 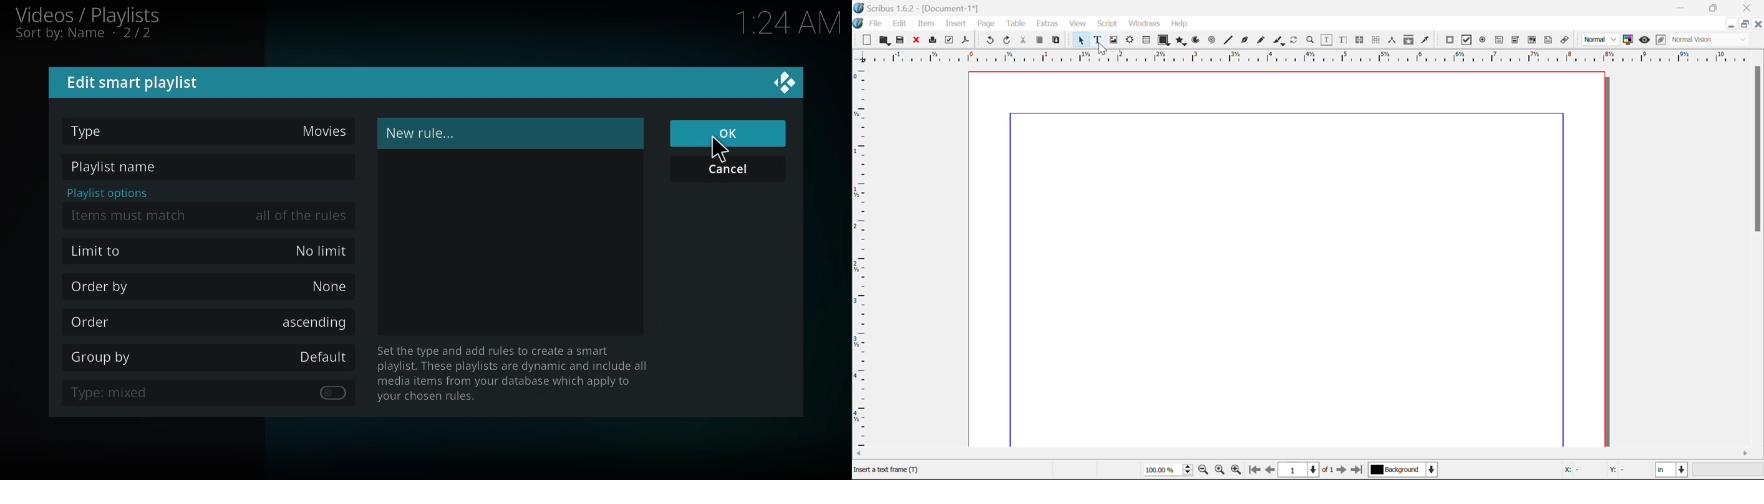 I want to click on Shapes, so click(x=1164, y=39).